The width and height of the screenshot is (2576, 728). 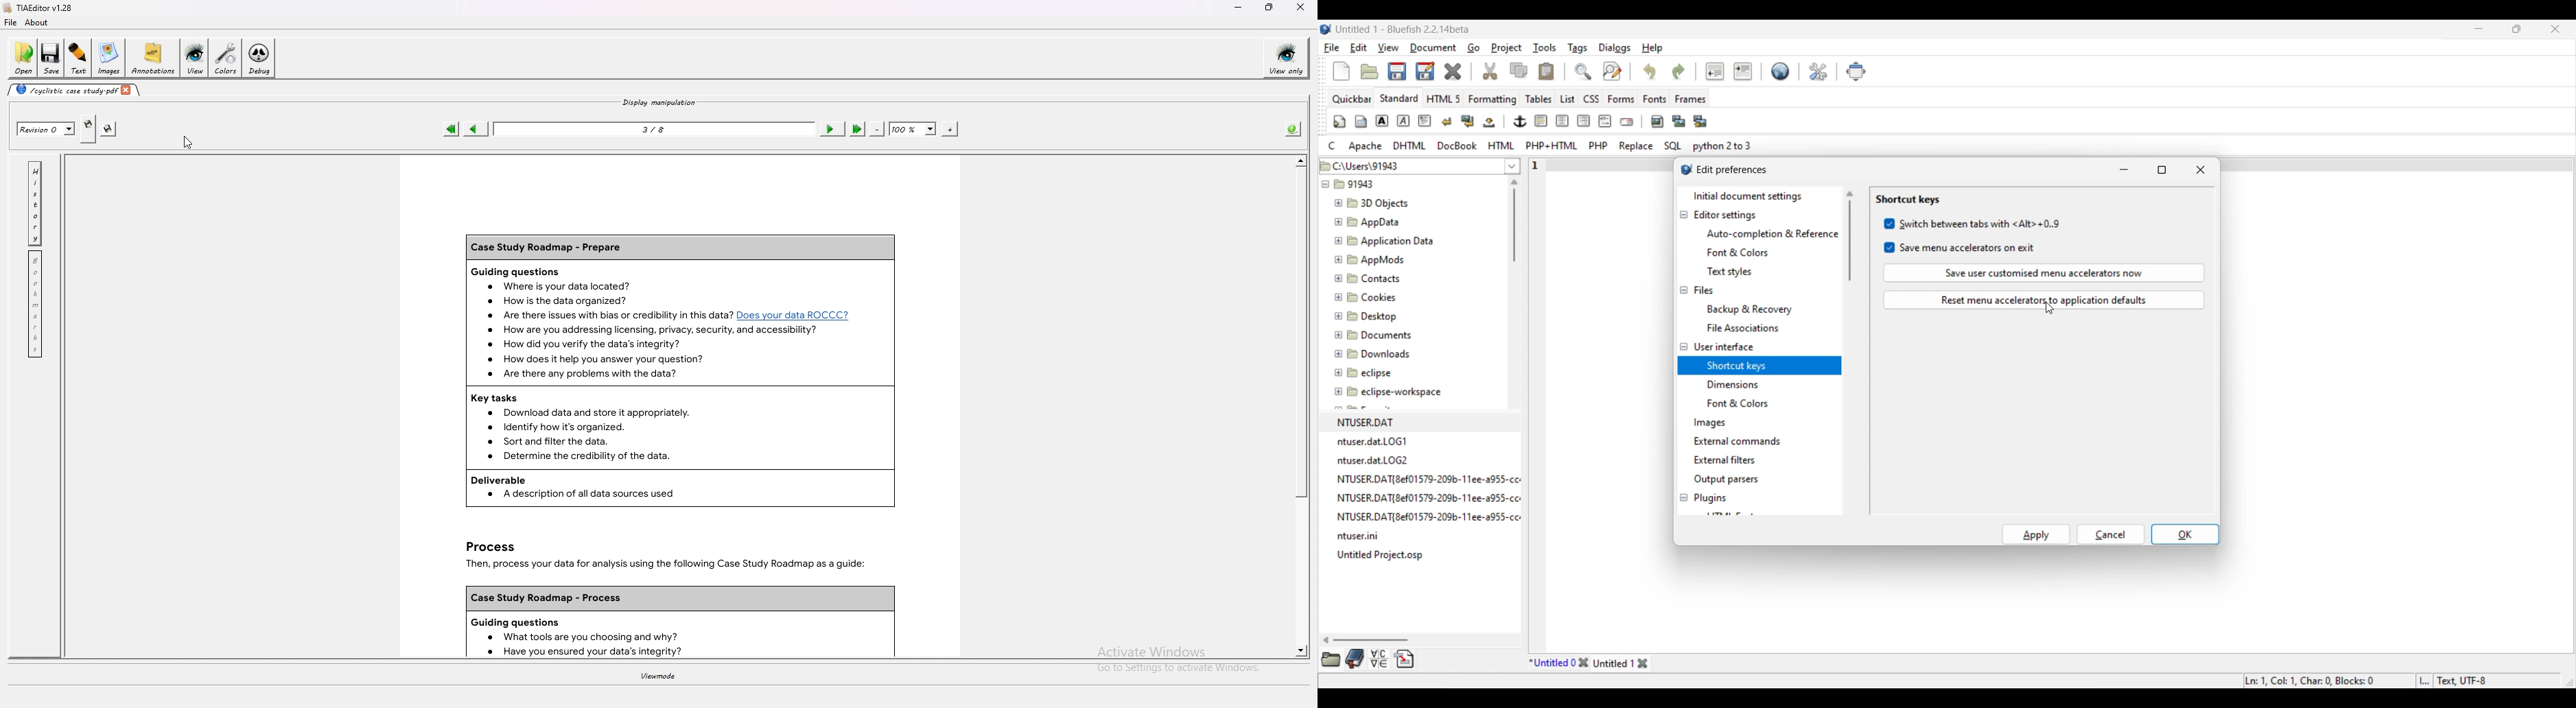 What do you see at coordinates (2124, 170) in the screenshot?
I see `Minimize` at bounding box center [2124, 170].